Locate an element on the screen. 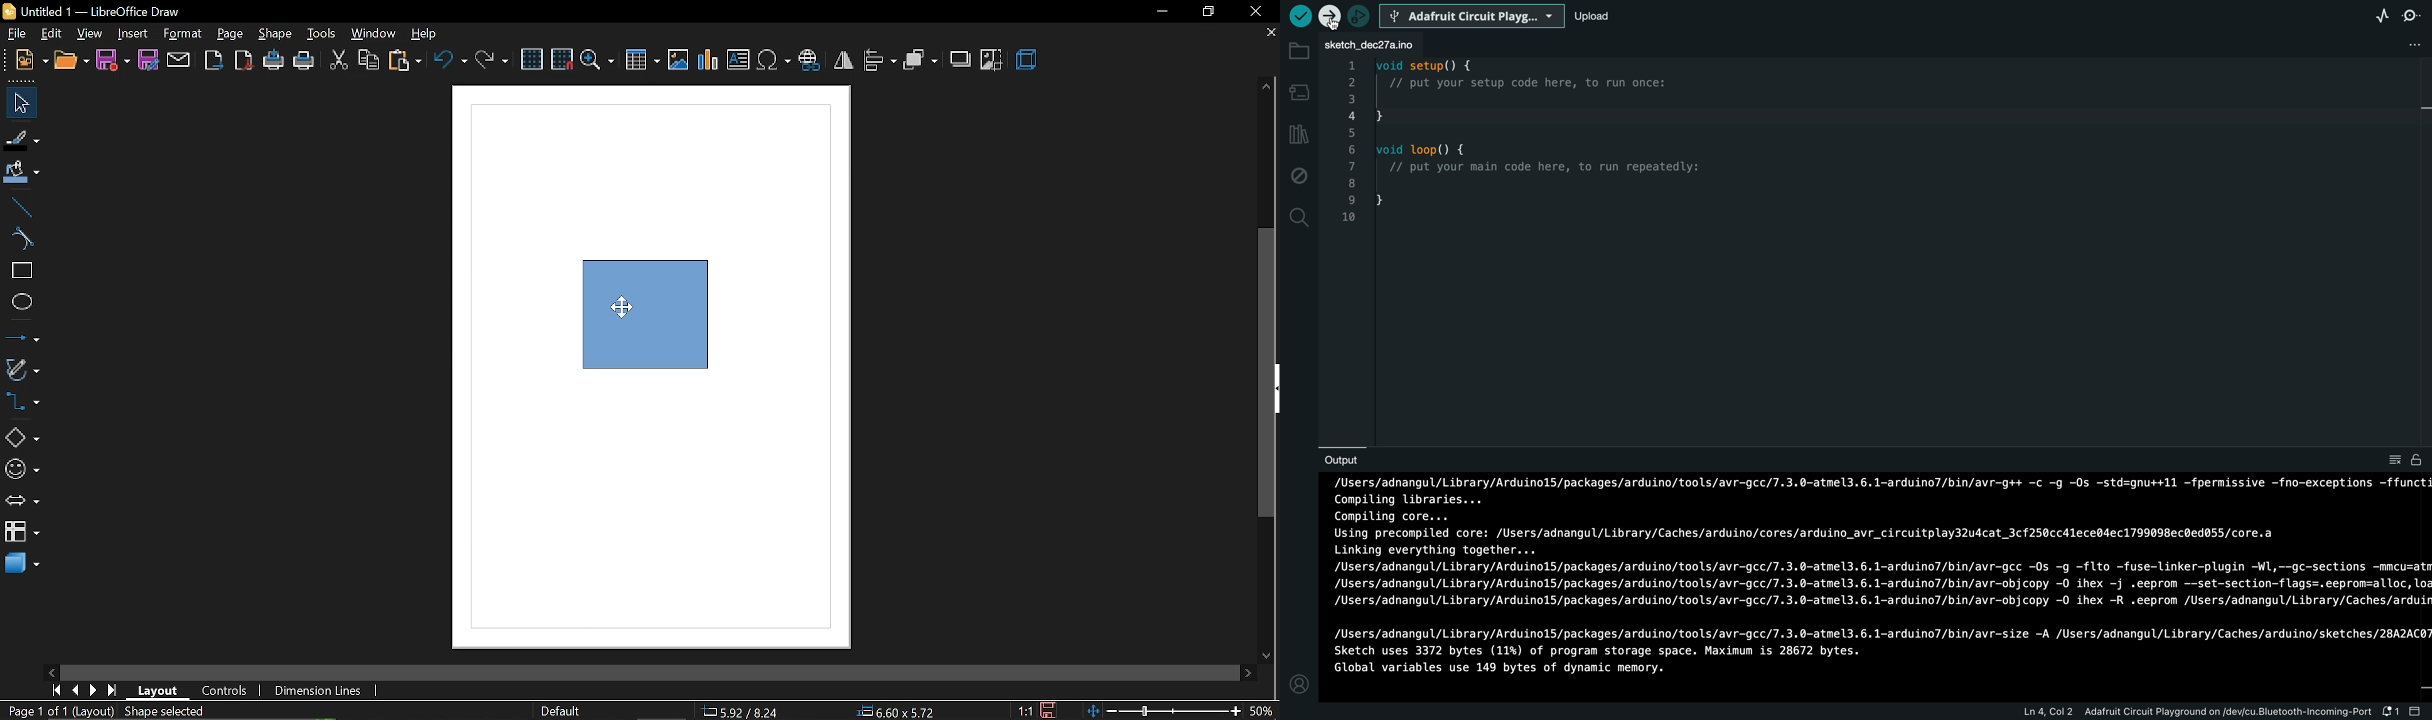 This screenshot has height=728, width=2436. copy is located at coordinates (370, 61).